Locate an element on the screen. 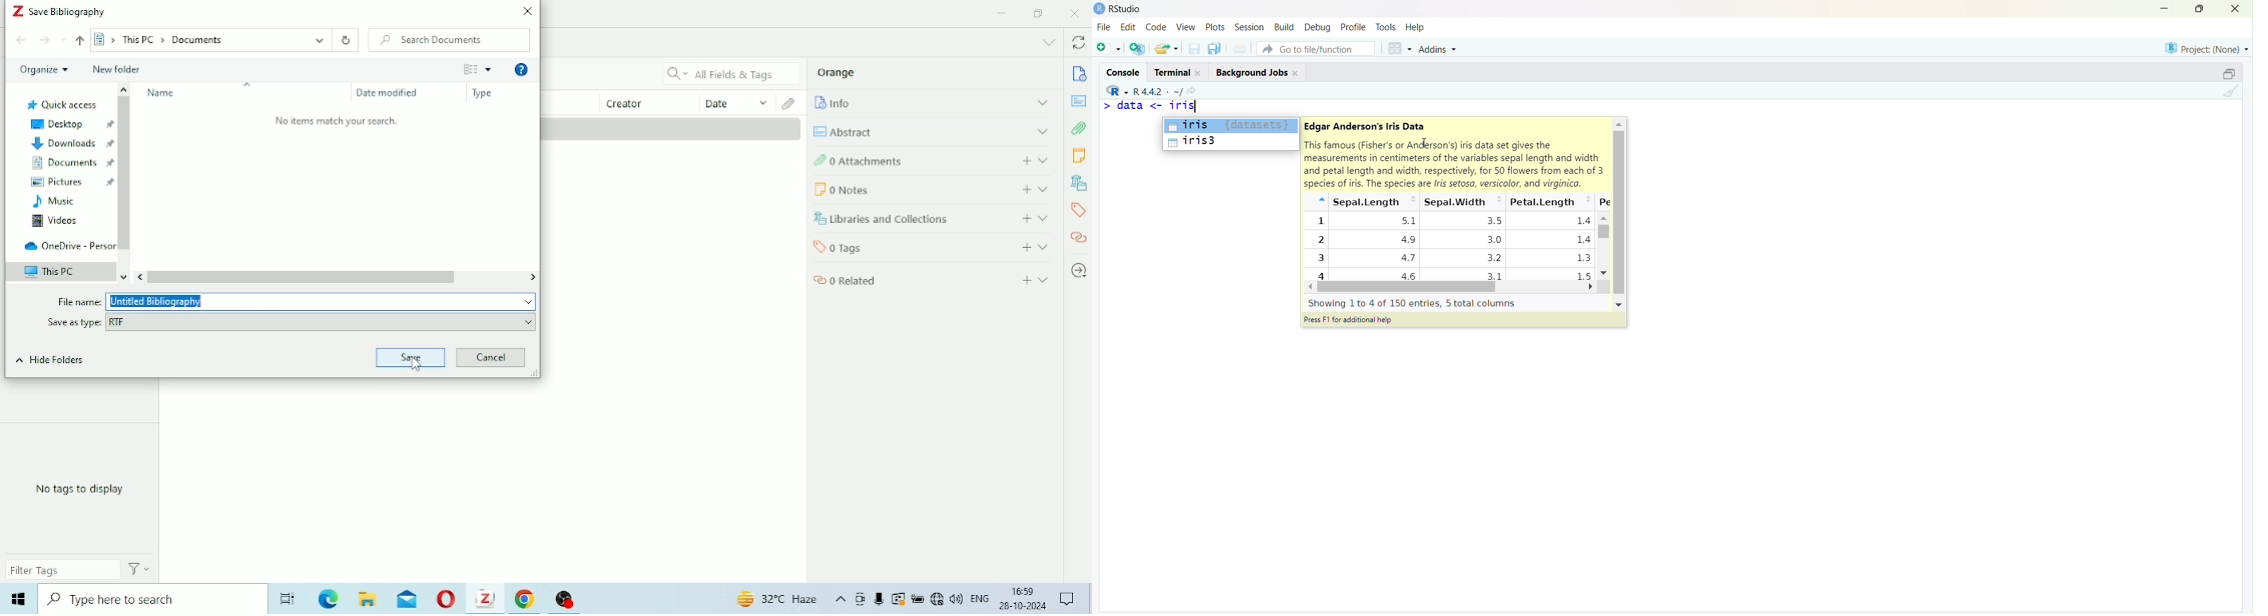  Profile is located at coordinates (1353, 27).